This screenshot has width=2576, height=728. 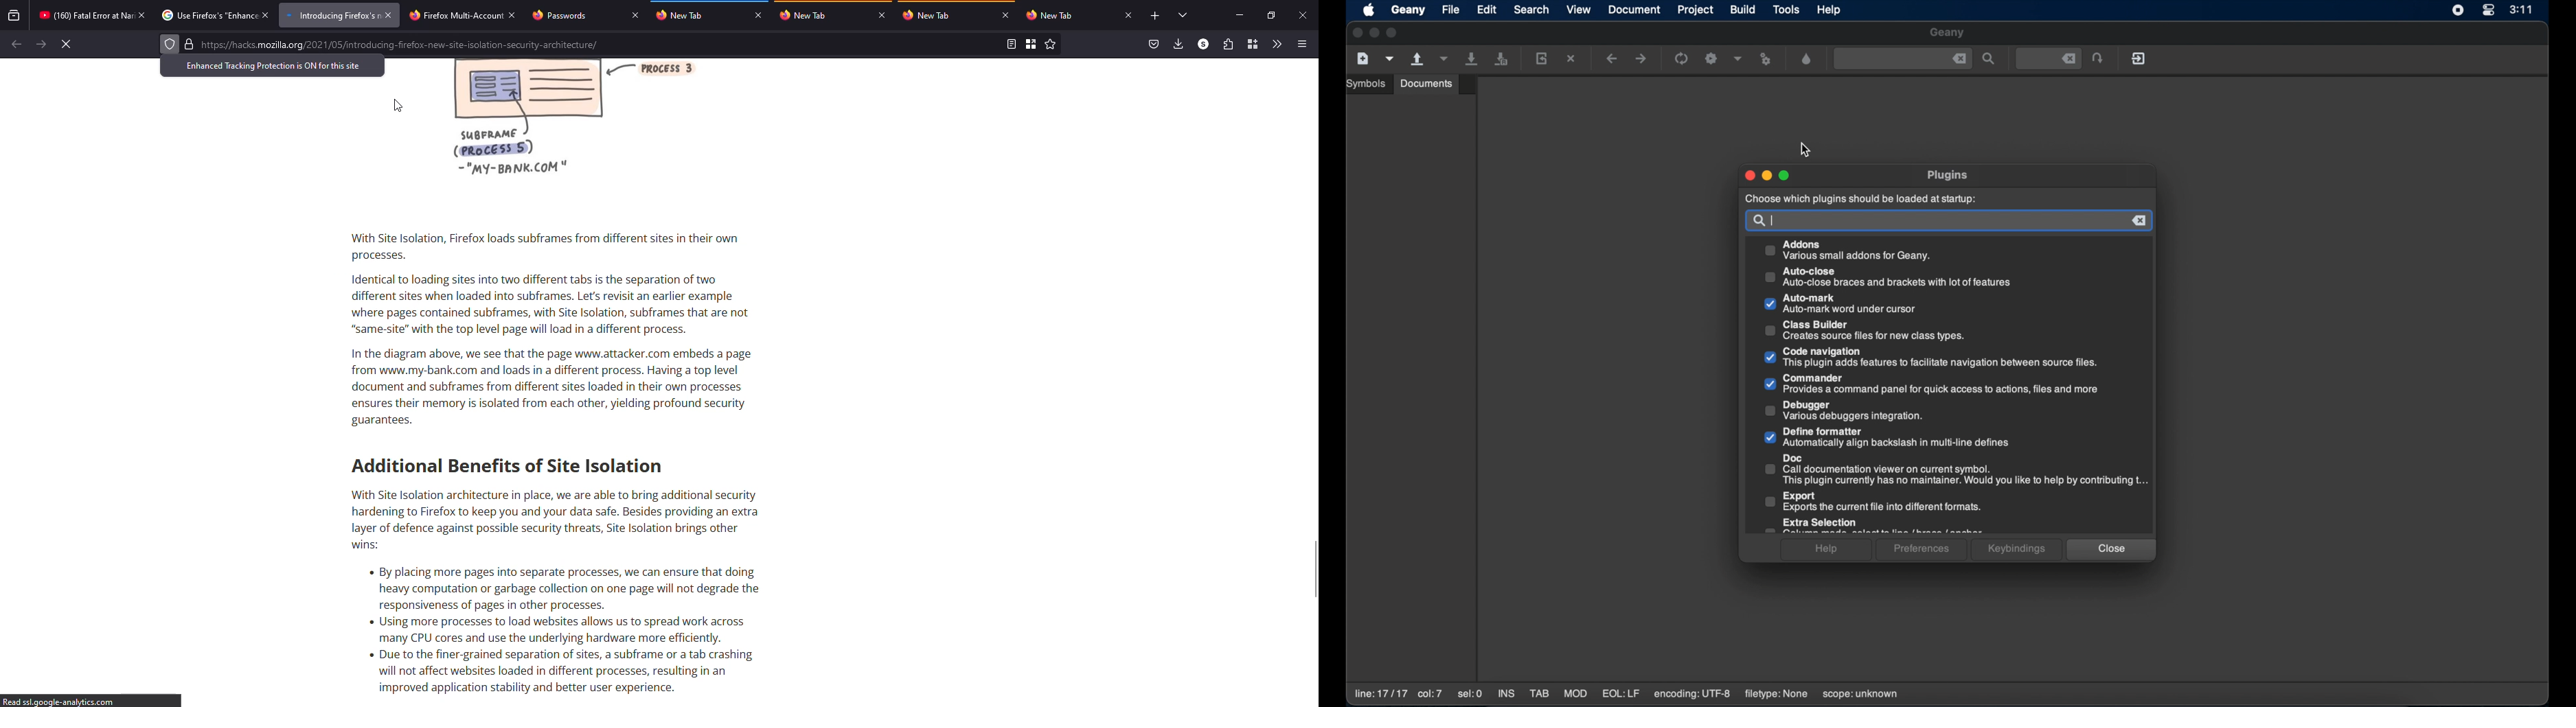 I want to click on close, so click(x=1007, y=16).